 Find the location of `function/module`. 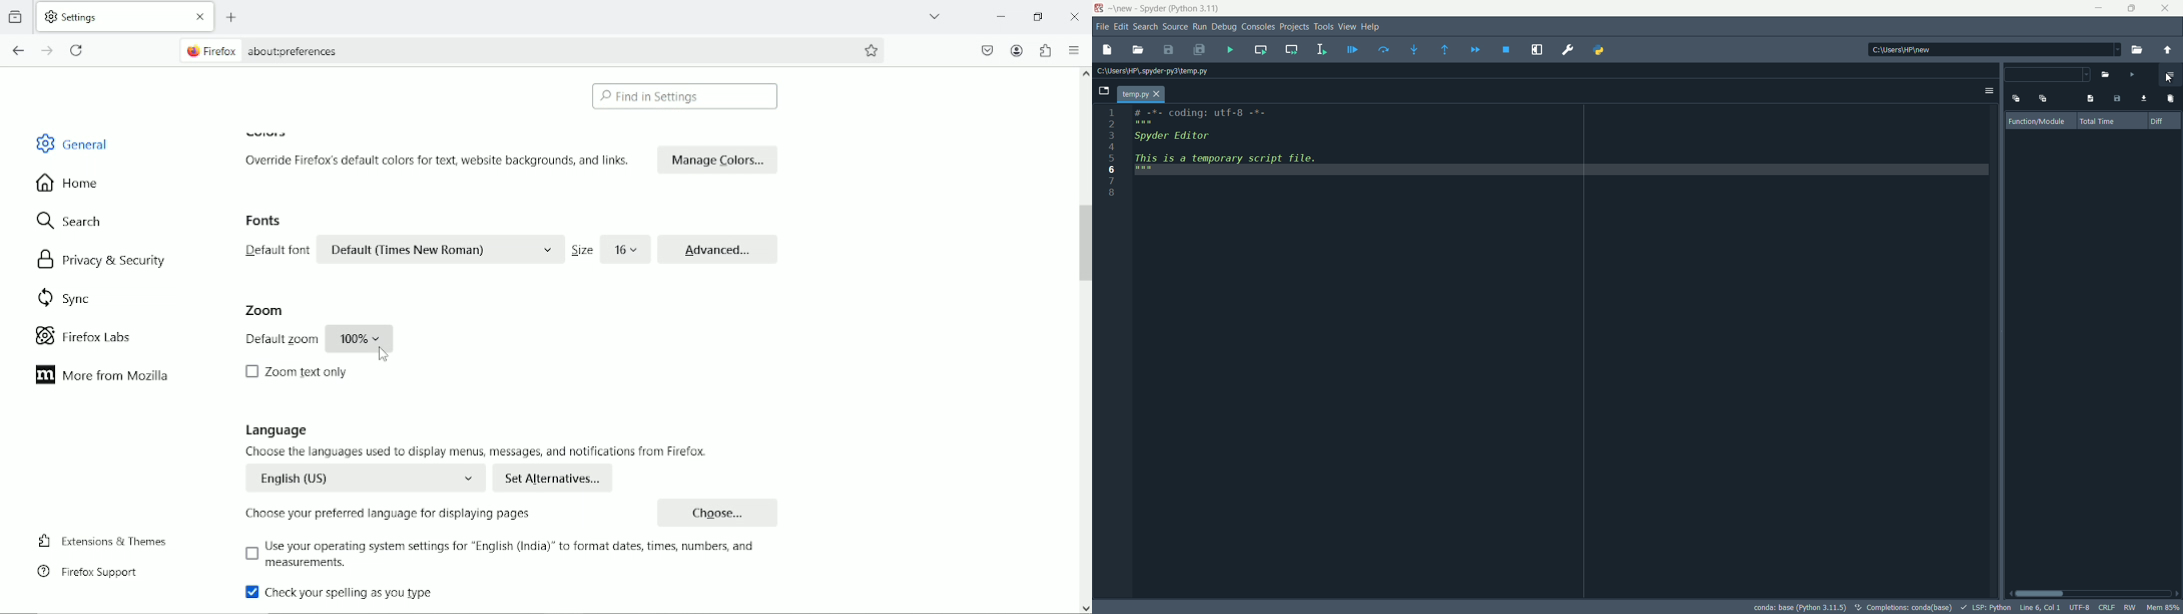

function/module is located at coordinates (2040, 122).